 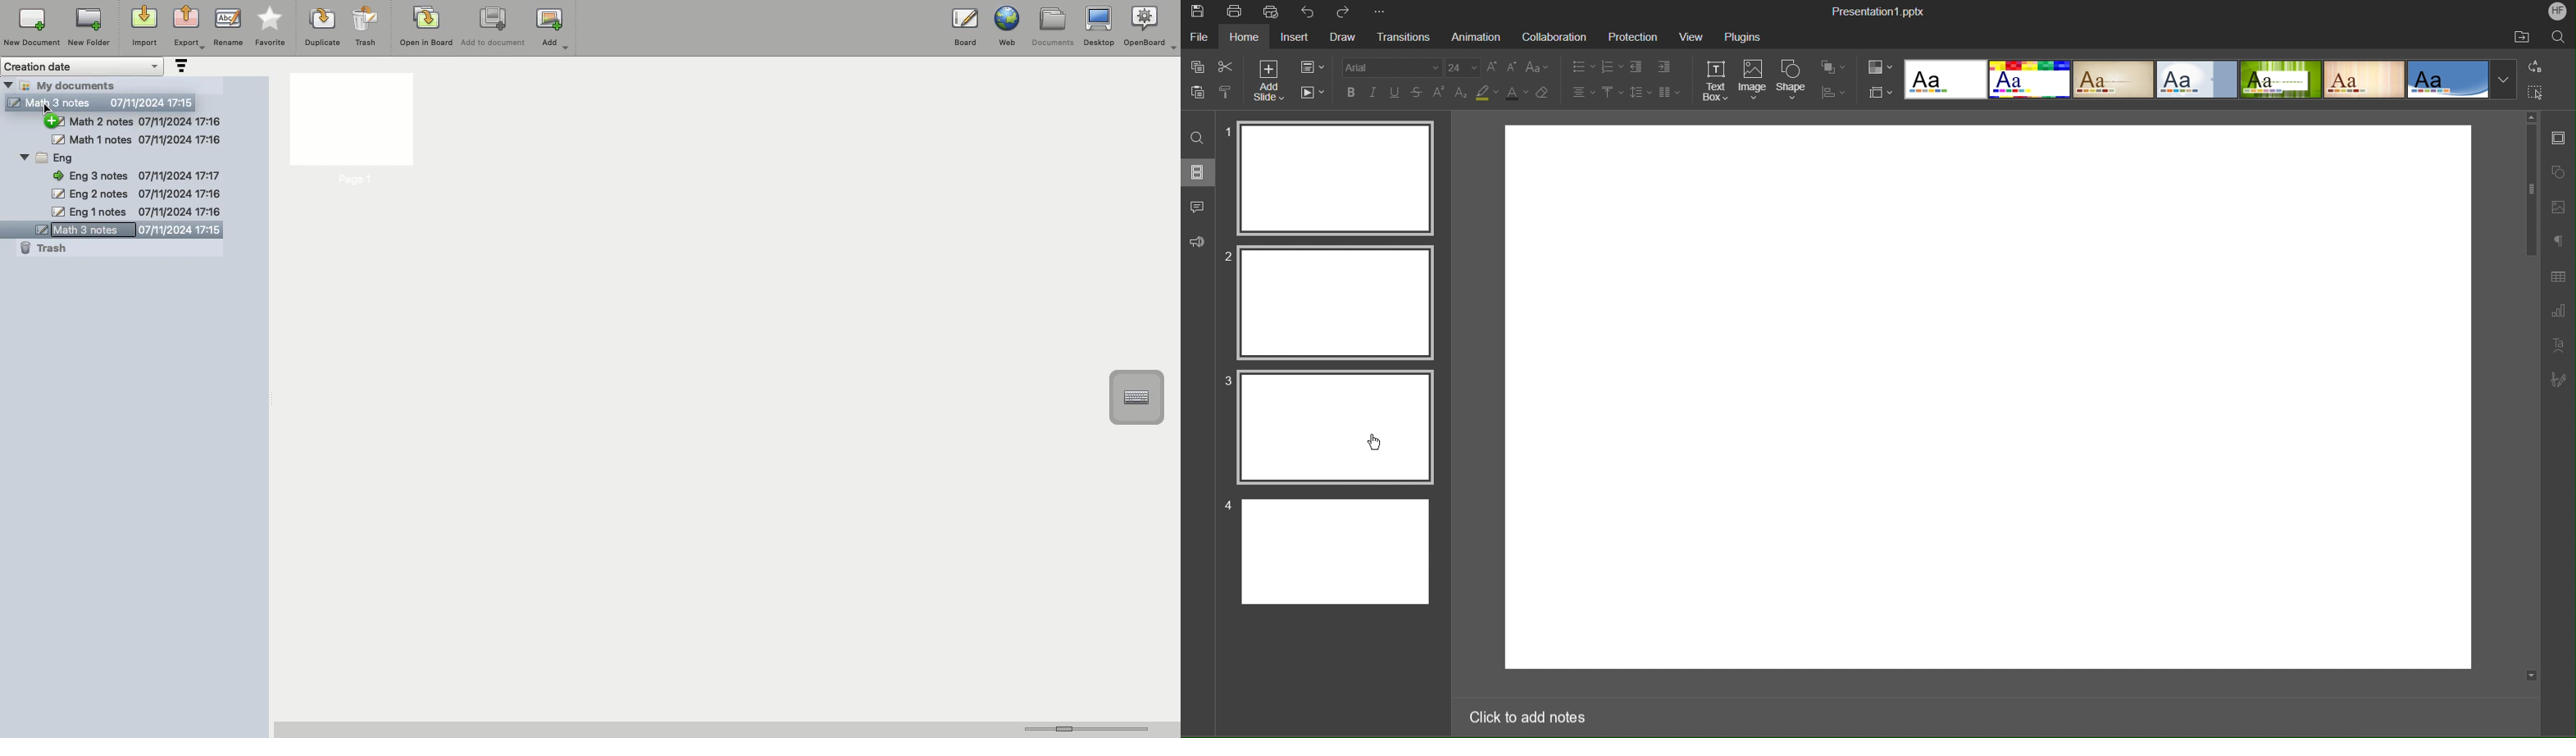 I want to click on Cut, so click(x=1228, y=66).